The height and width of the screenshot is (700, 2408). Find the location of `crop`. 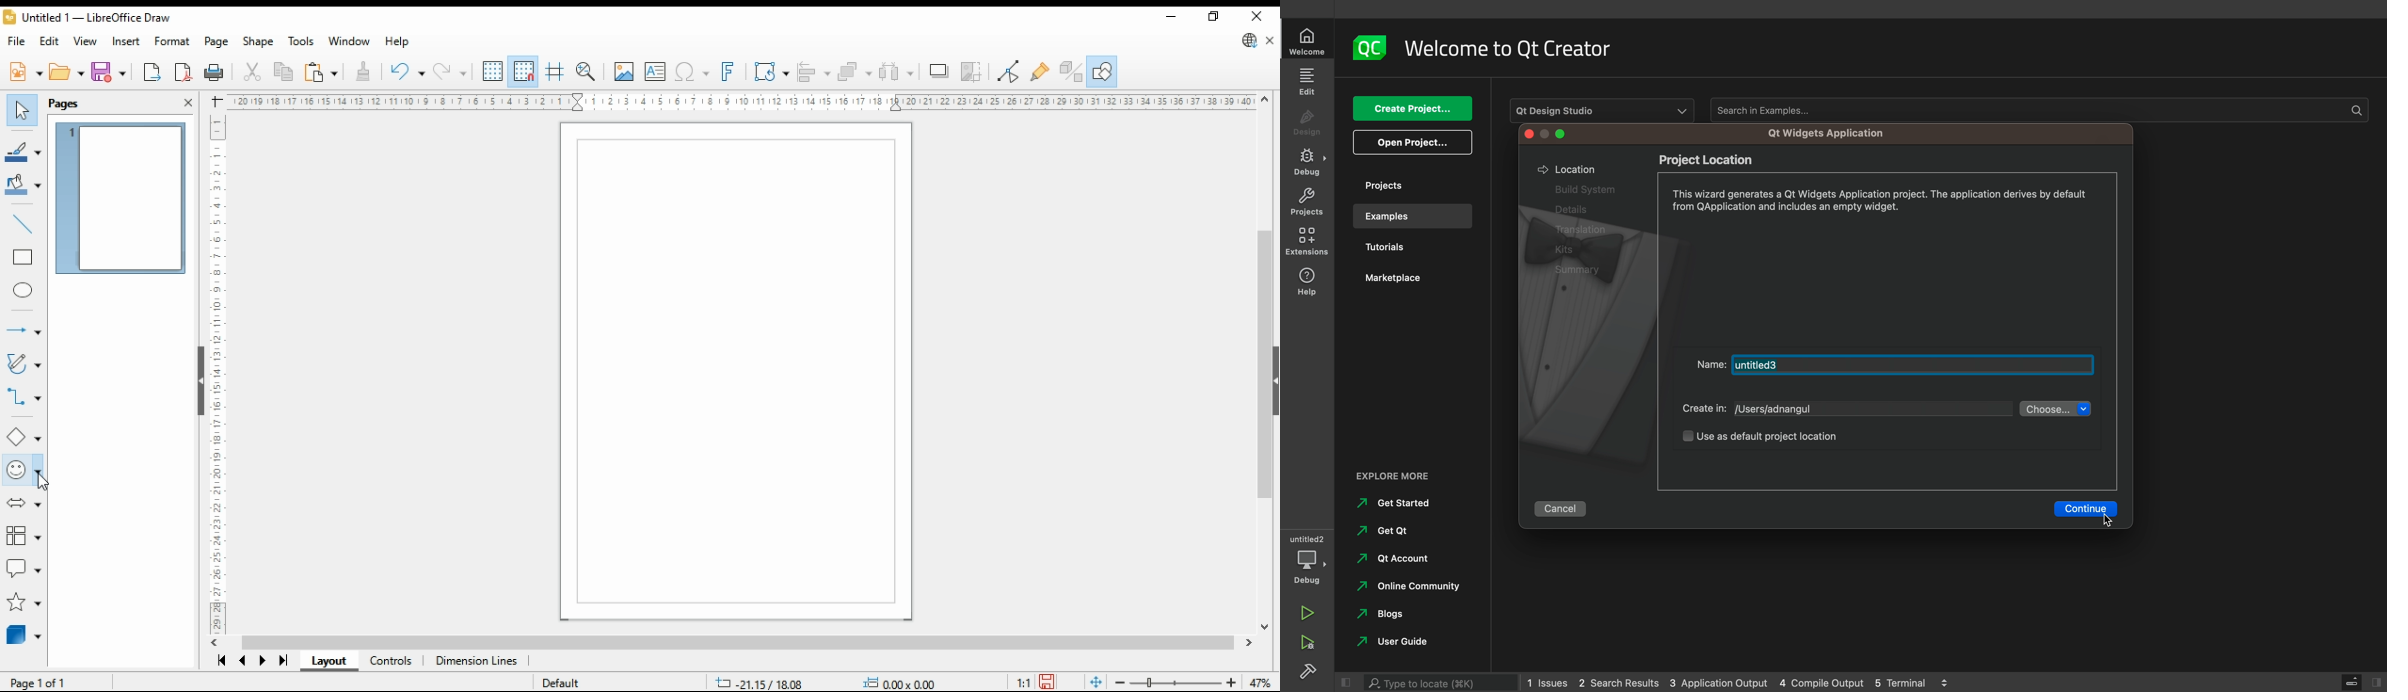

crop is located at coordinates (975, 72).